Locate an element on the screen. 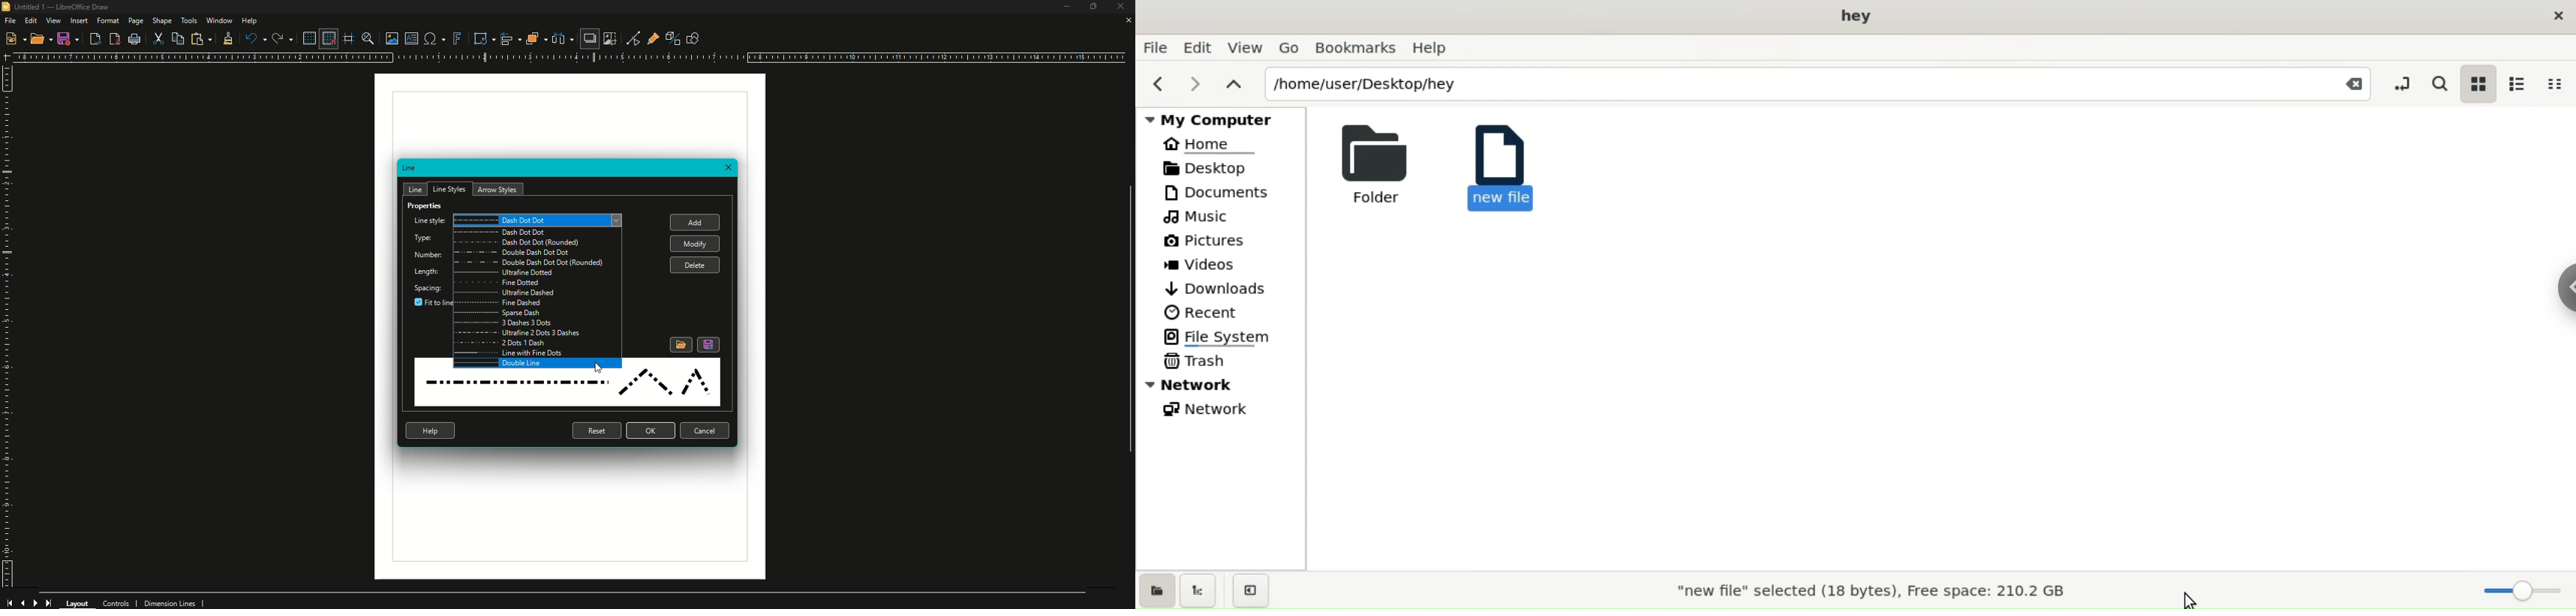 The height and width of the screenshot is (616, 2576). Delete is located at coordinates (697, 265).